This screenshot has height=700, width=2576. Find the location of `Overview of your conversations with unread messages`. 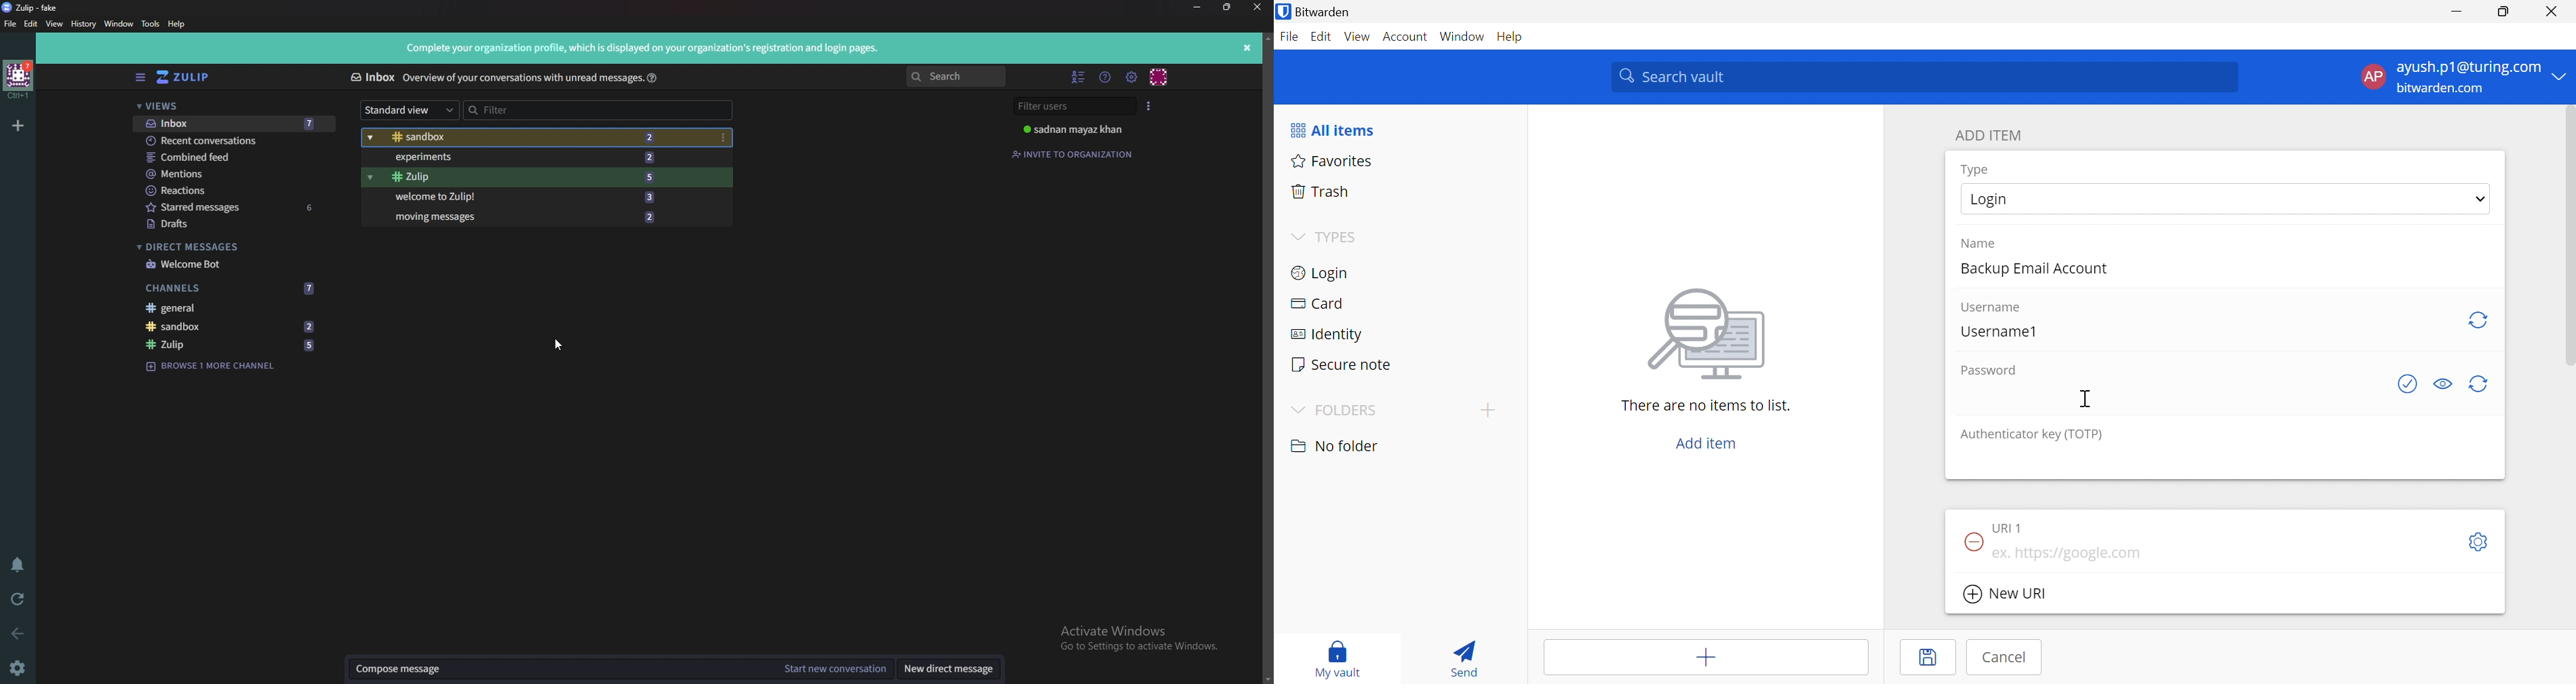

Overview of your conversations with unread messages is located at coordinates (520, 78).